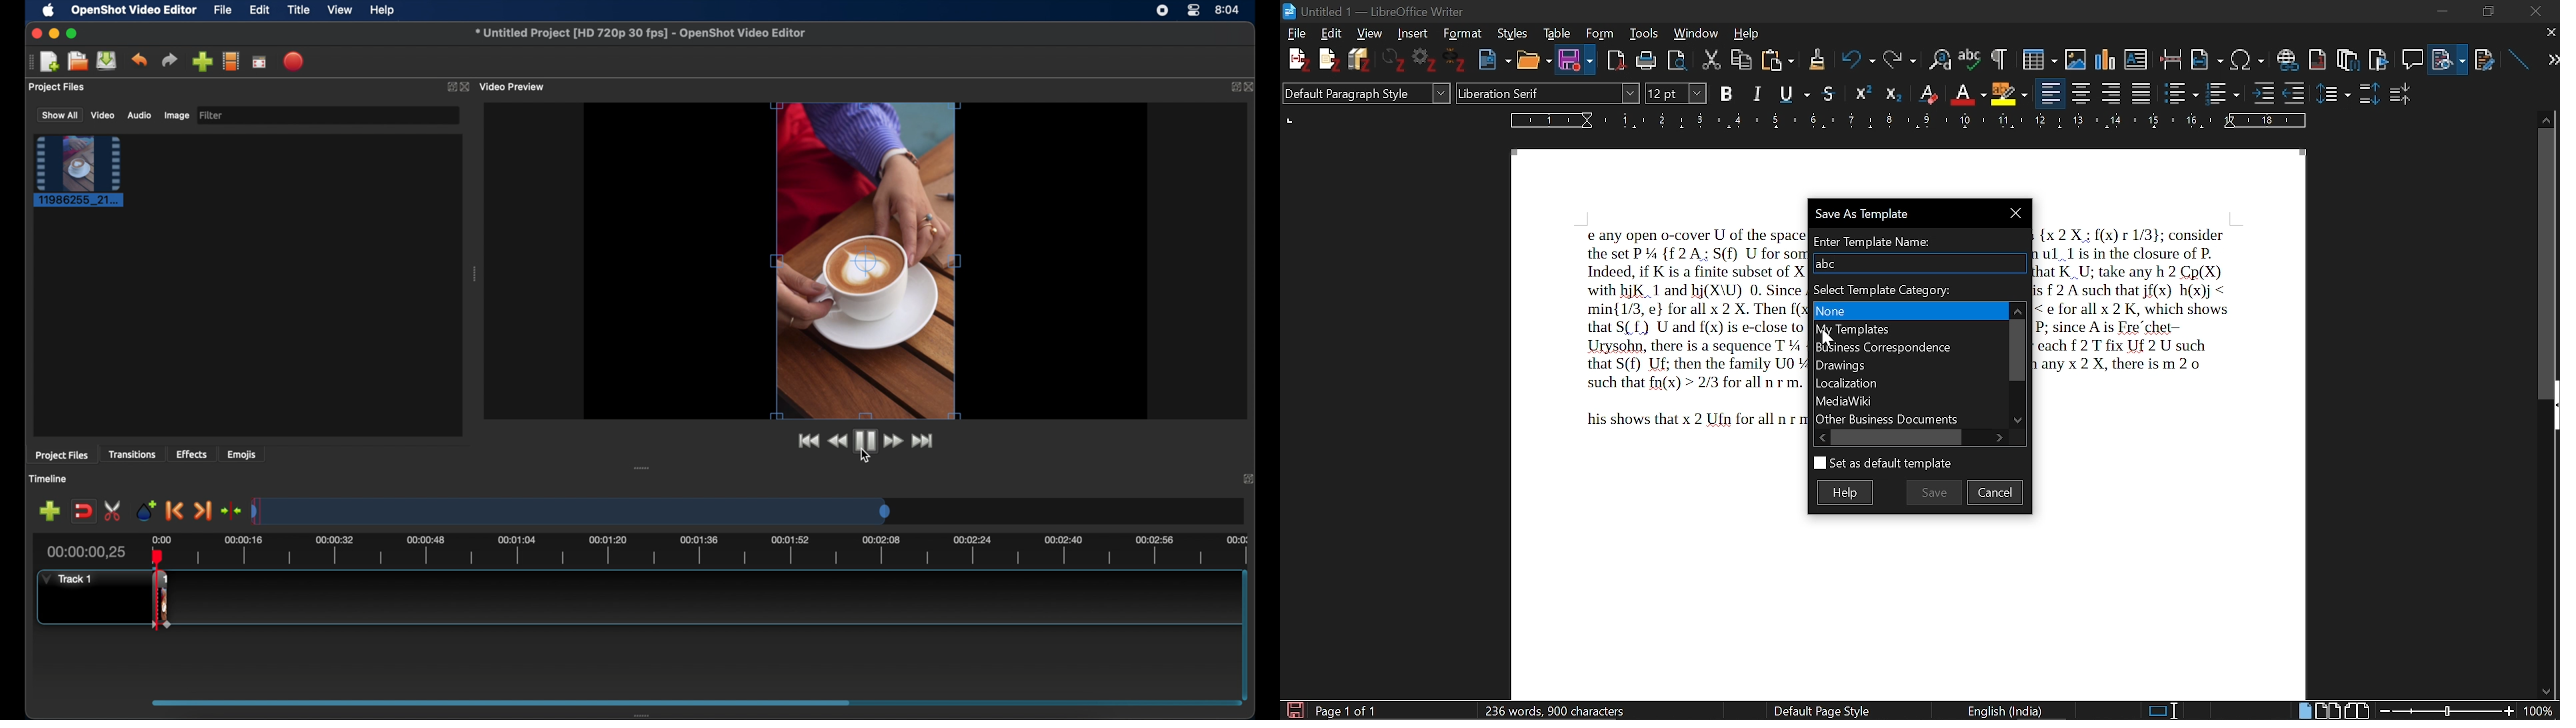 The width and height of the screenshot is (2576, 728). Describe the element at coordinates (192, 453) in the screenshot. I see `effects` at that location.